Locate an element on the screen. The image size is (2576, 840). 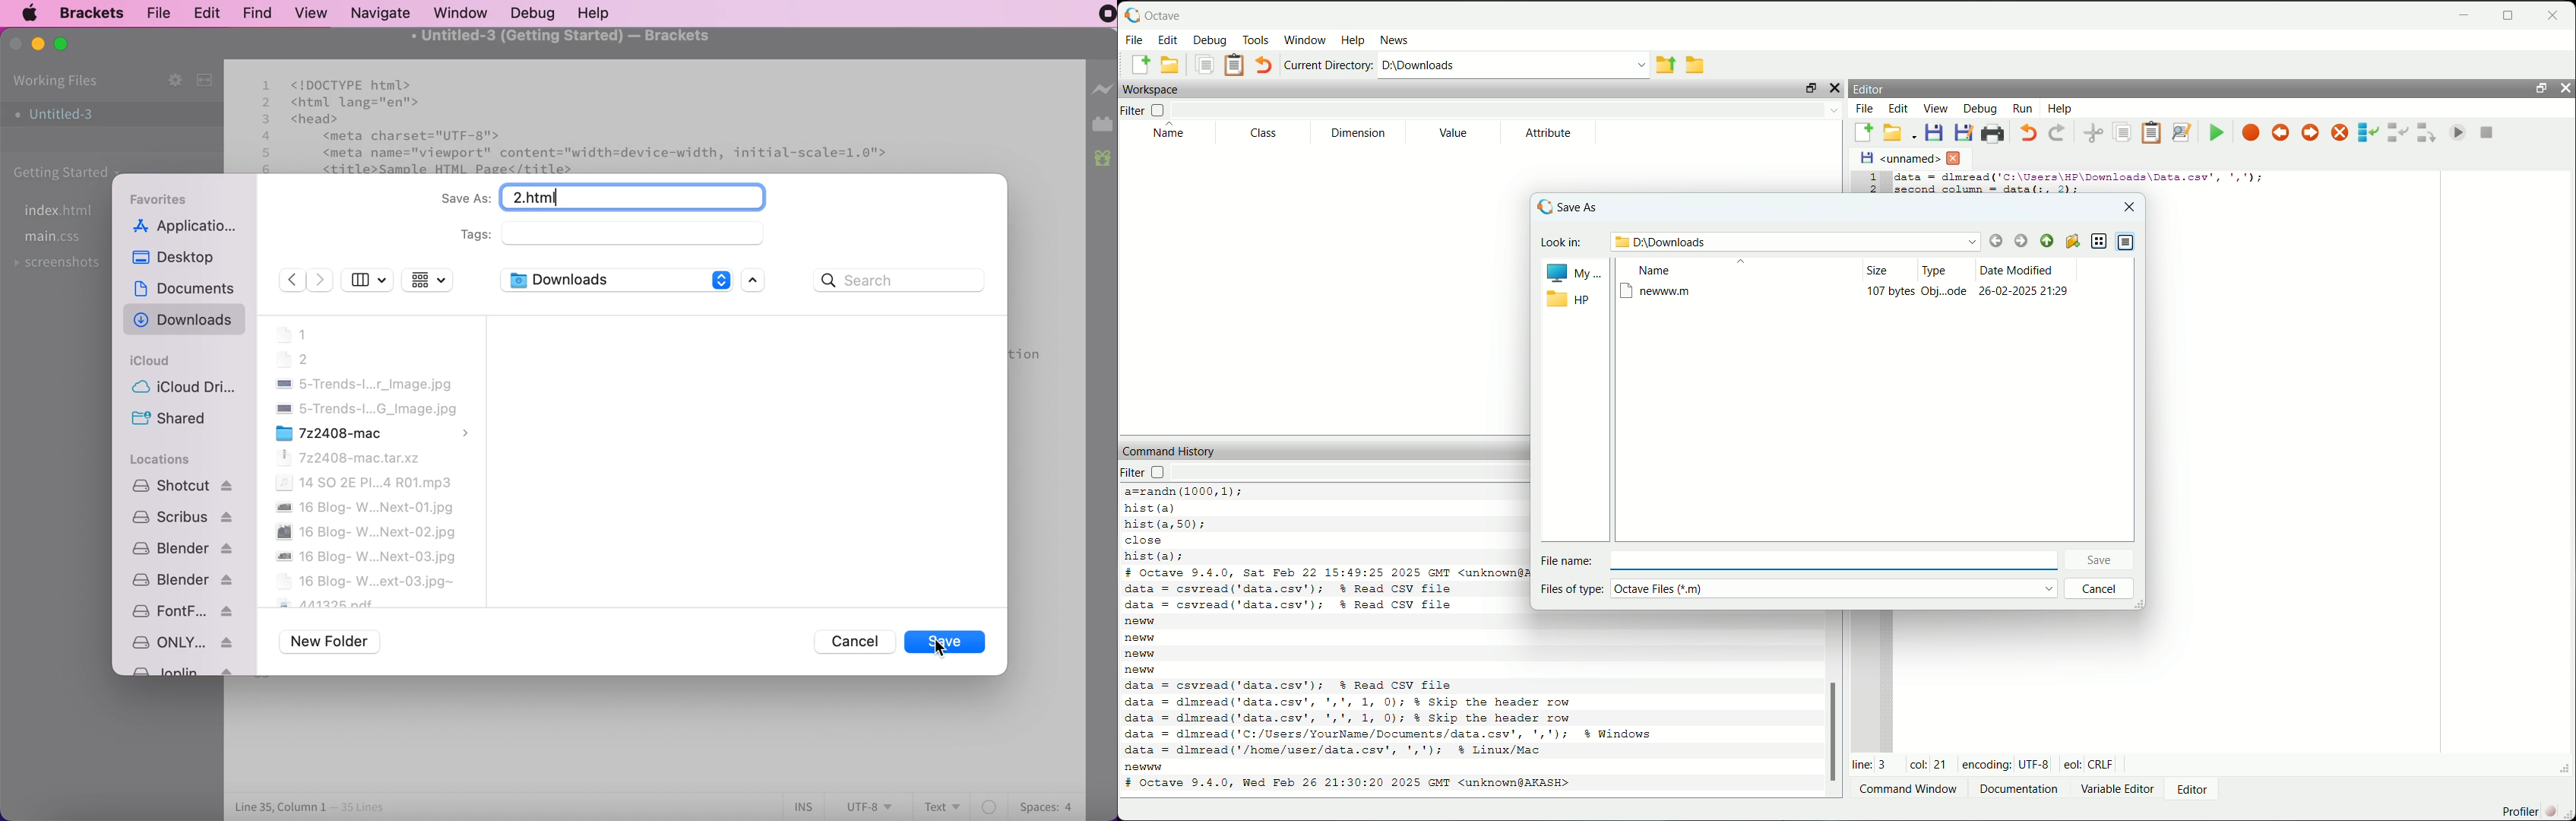
7z2408-mac is located at coordinates (372, 432).